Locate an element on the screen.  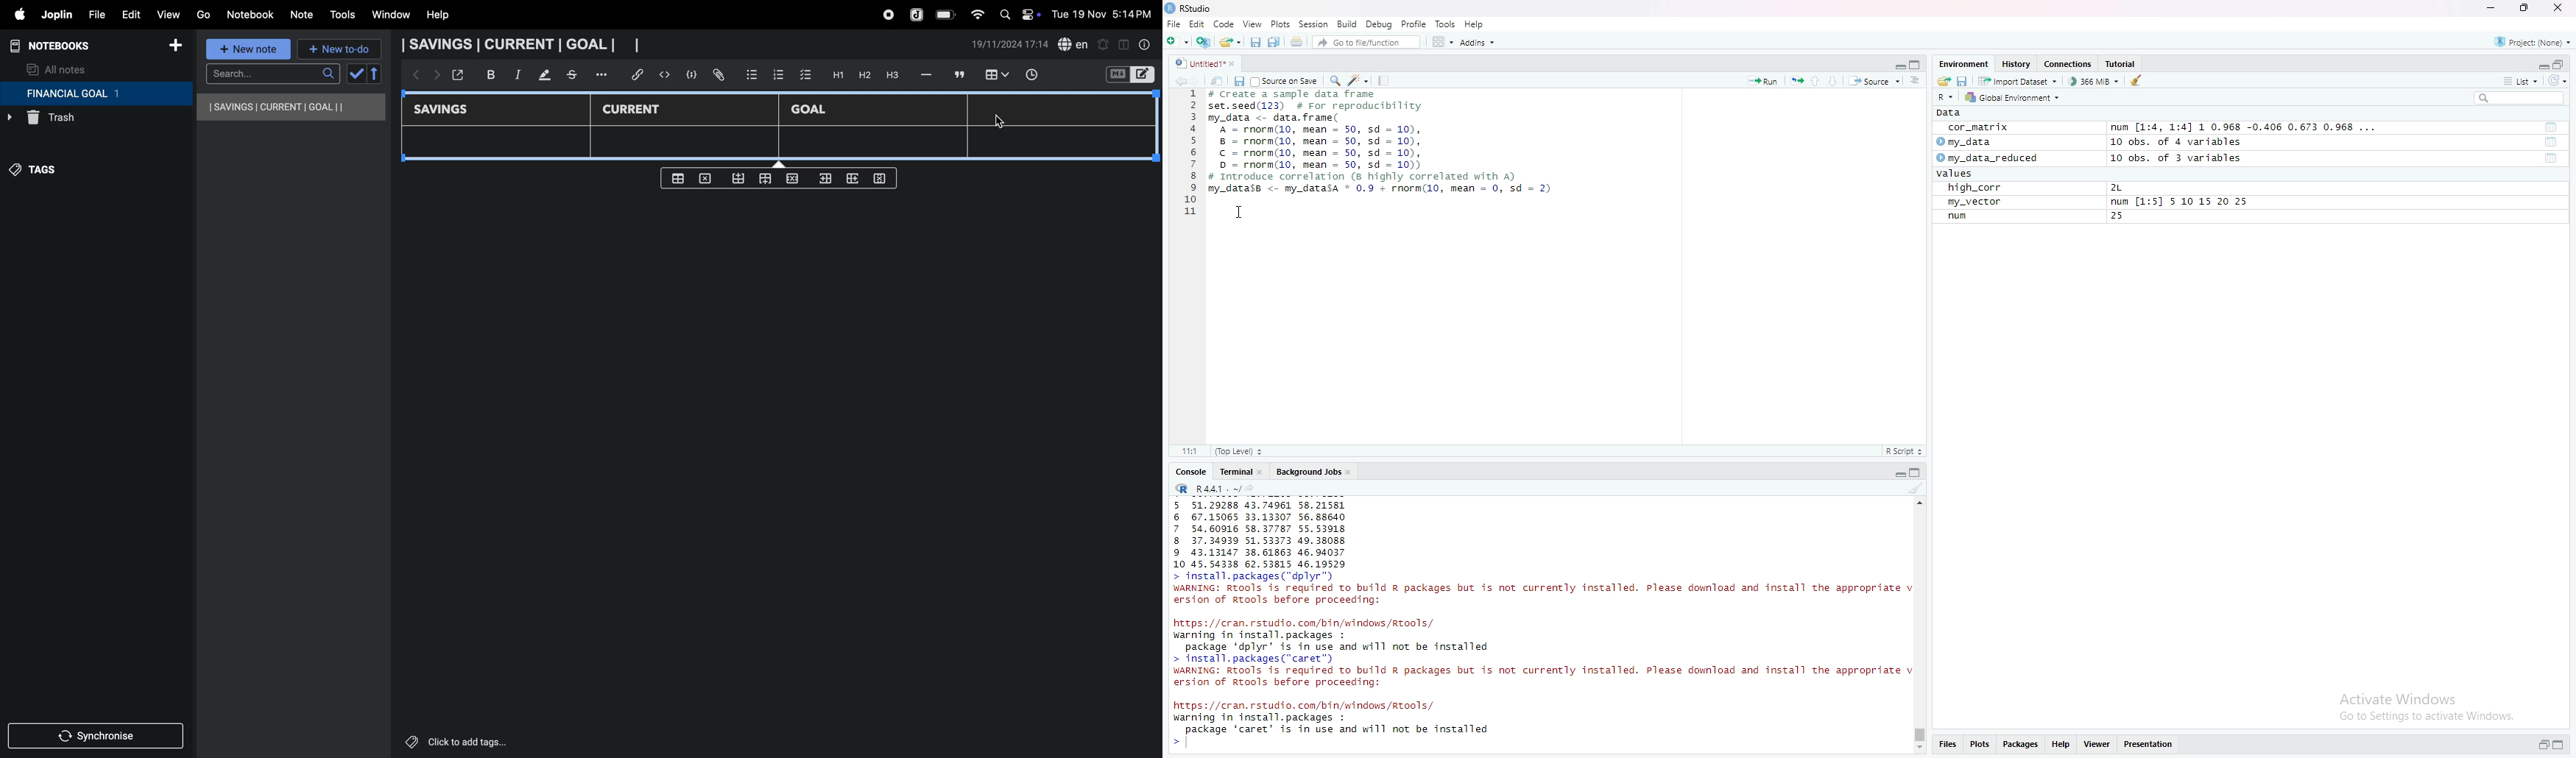
Profile is located at coordinates (1414, 24).